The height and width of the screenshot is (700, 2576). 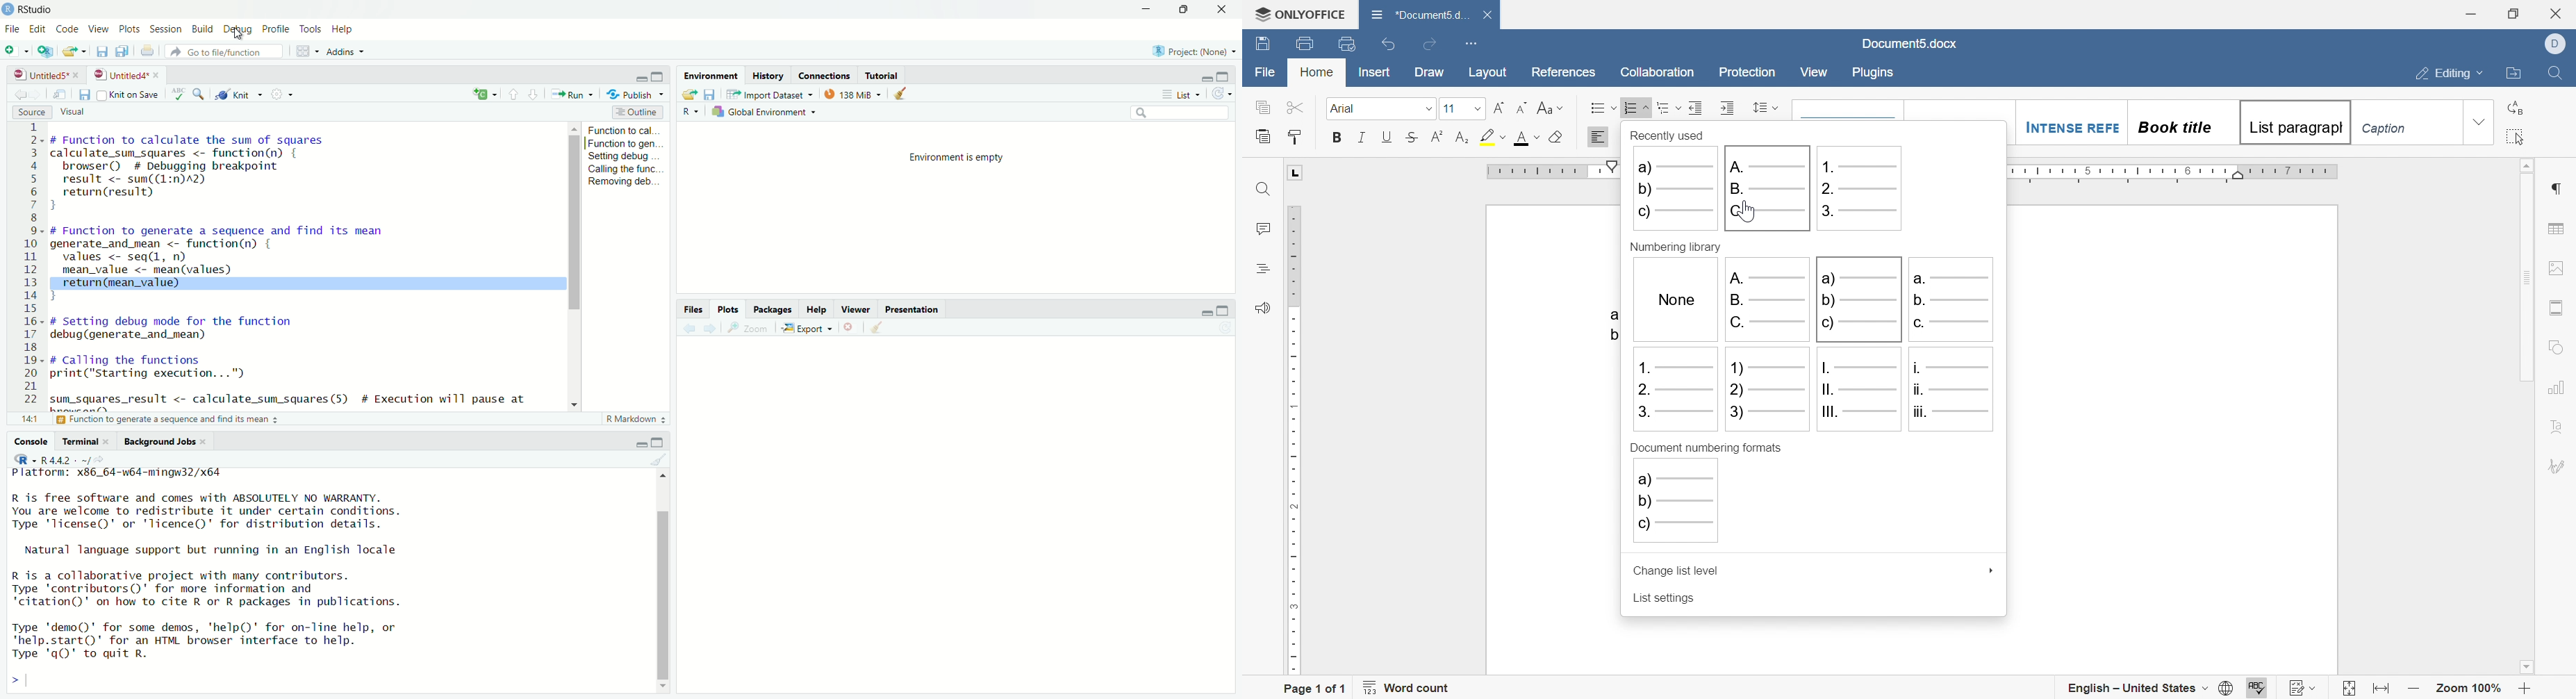 What do you see at coordinates (238, 173) in the screenshot?
I see `code of function to calculate the sum of squares` at bounding box center [238, 173].